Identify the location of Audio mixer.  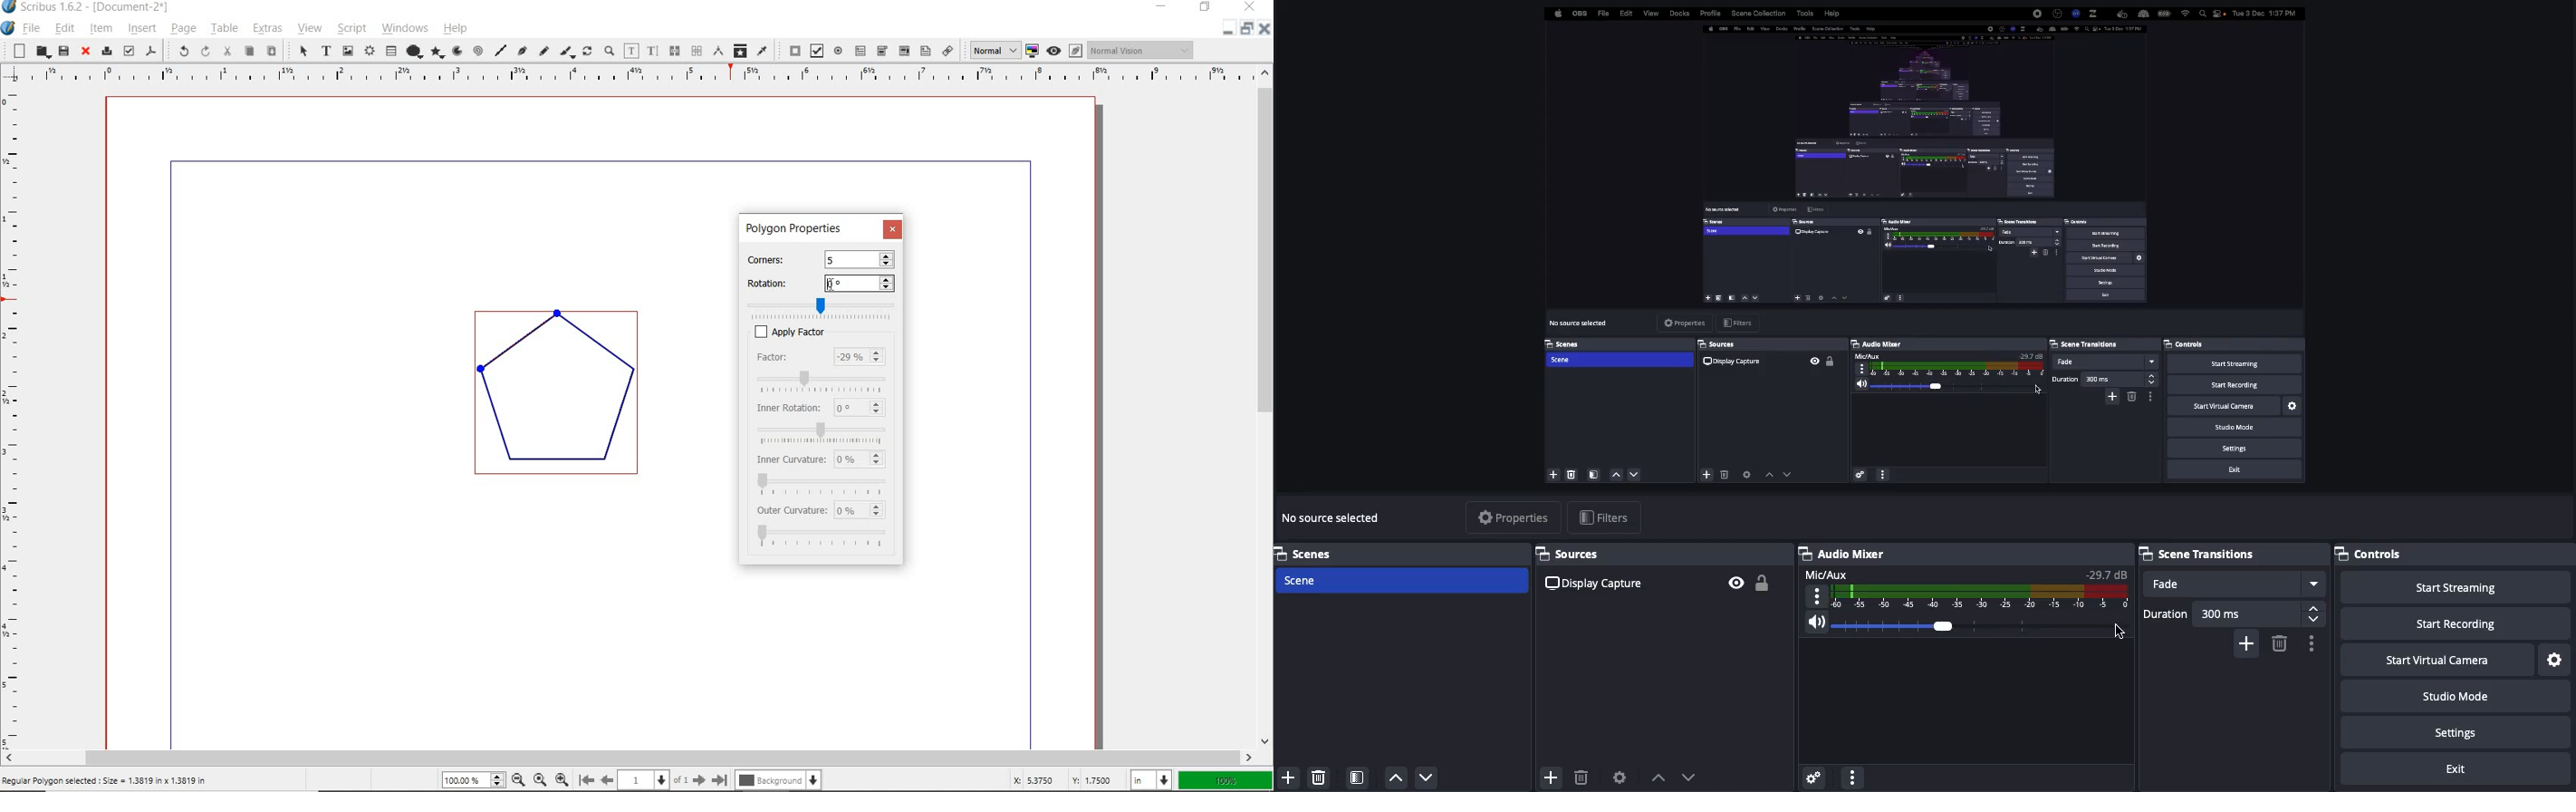
(1848, 554).